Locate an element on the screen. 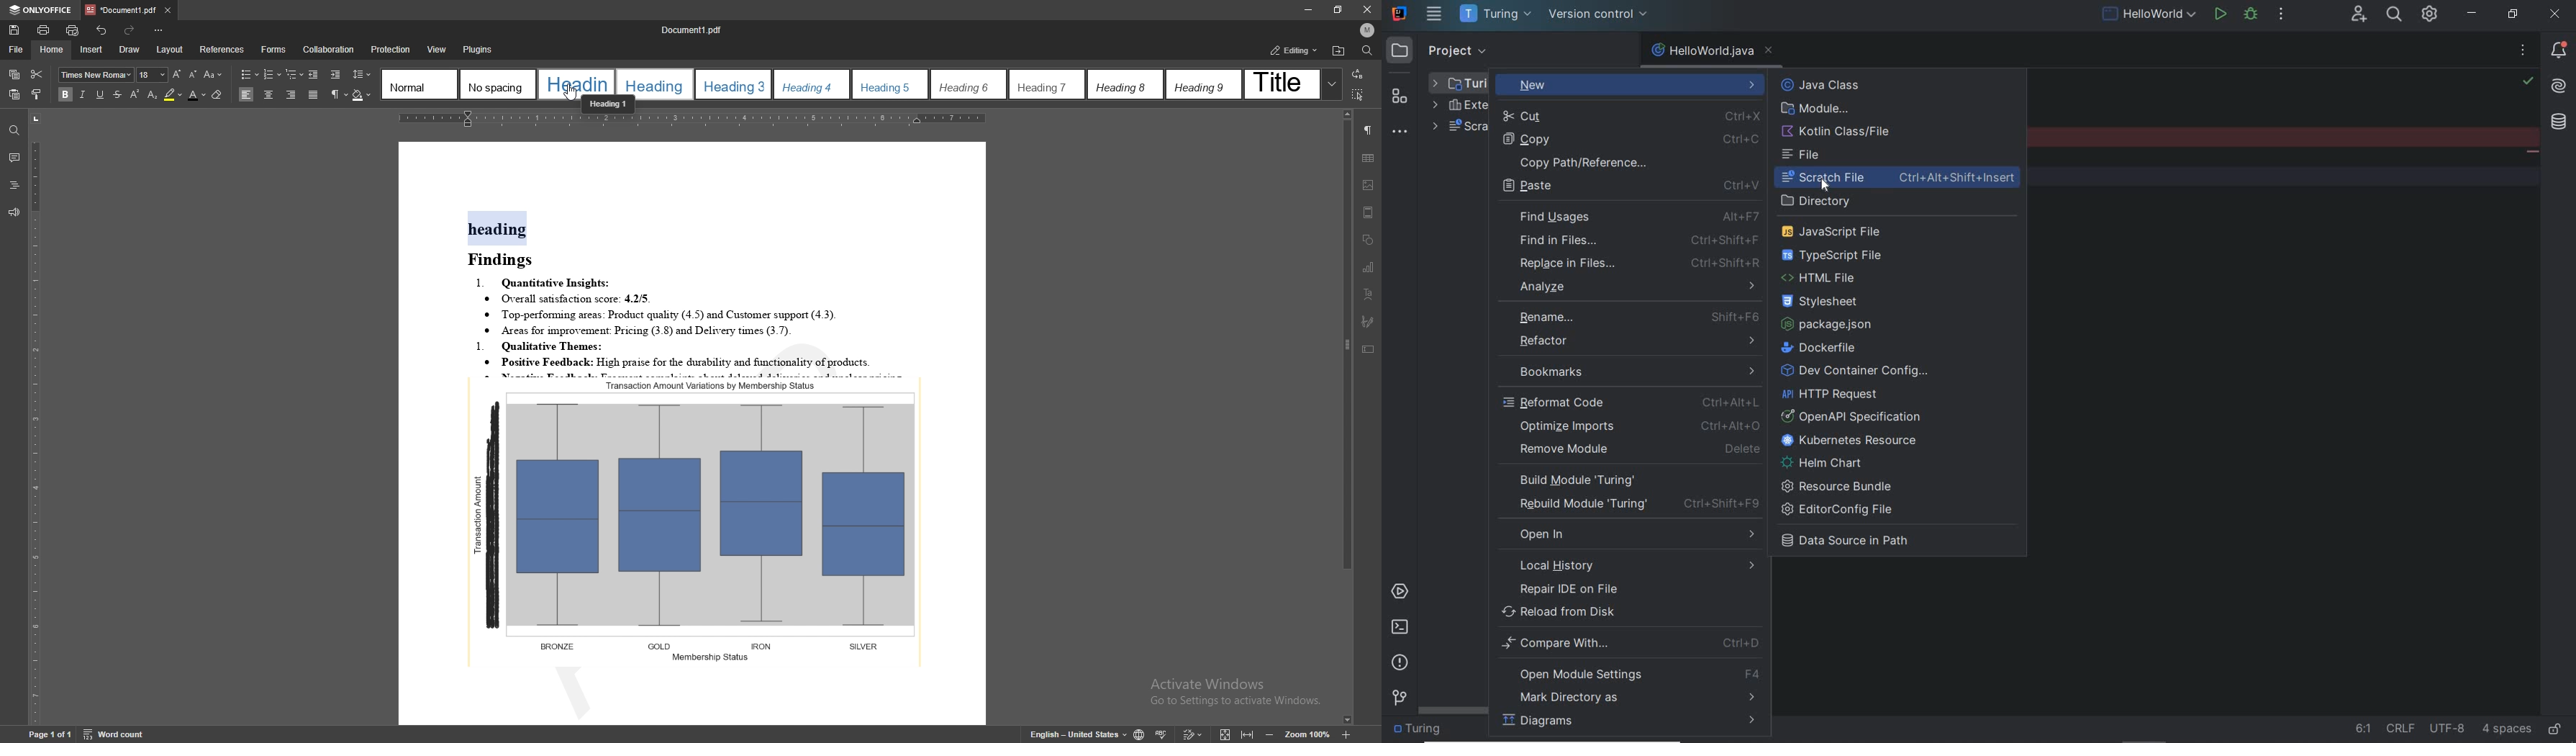 This screenshot has height=756, width=2576. font size is located at coordinates (153, 75).